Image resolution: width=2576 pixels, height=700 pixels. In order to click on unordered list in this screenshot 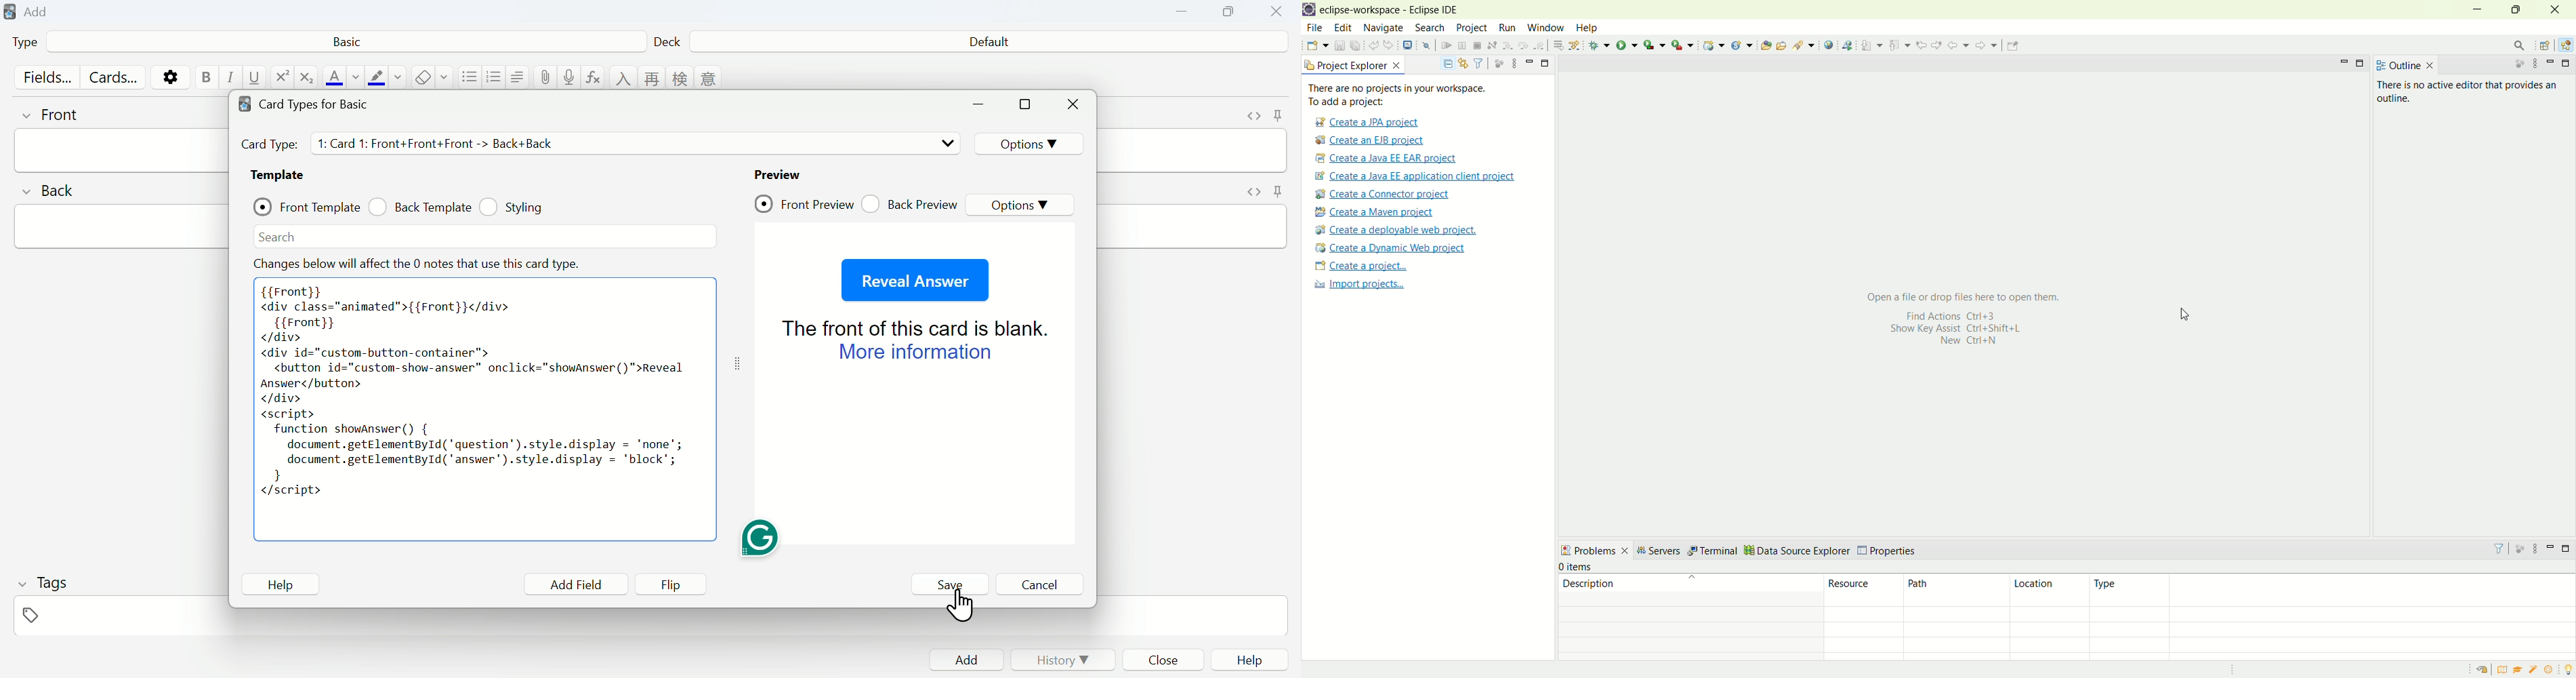, I will do `click(469, 77)`.